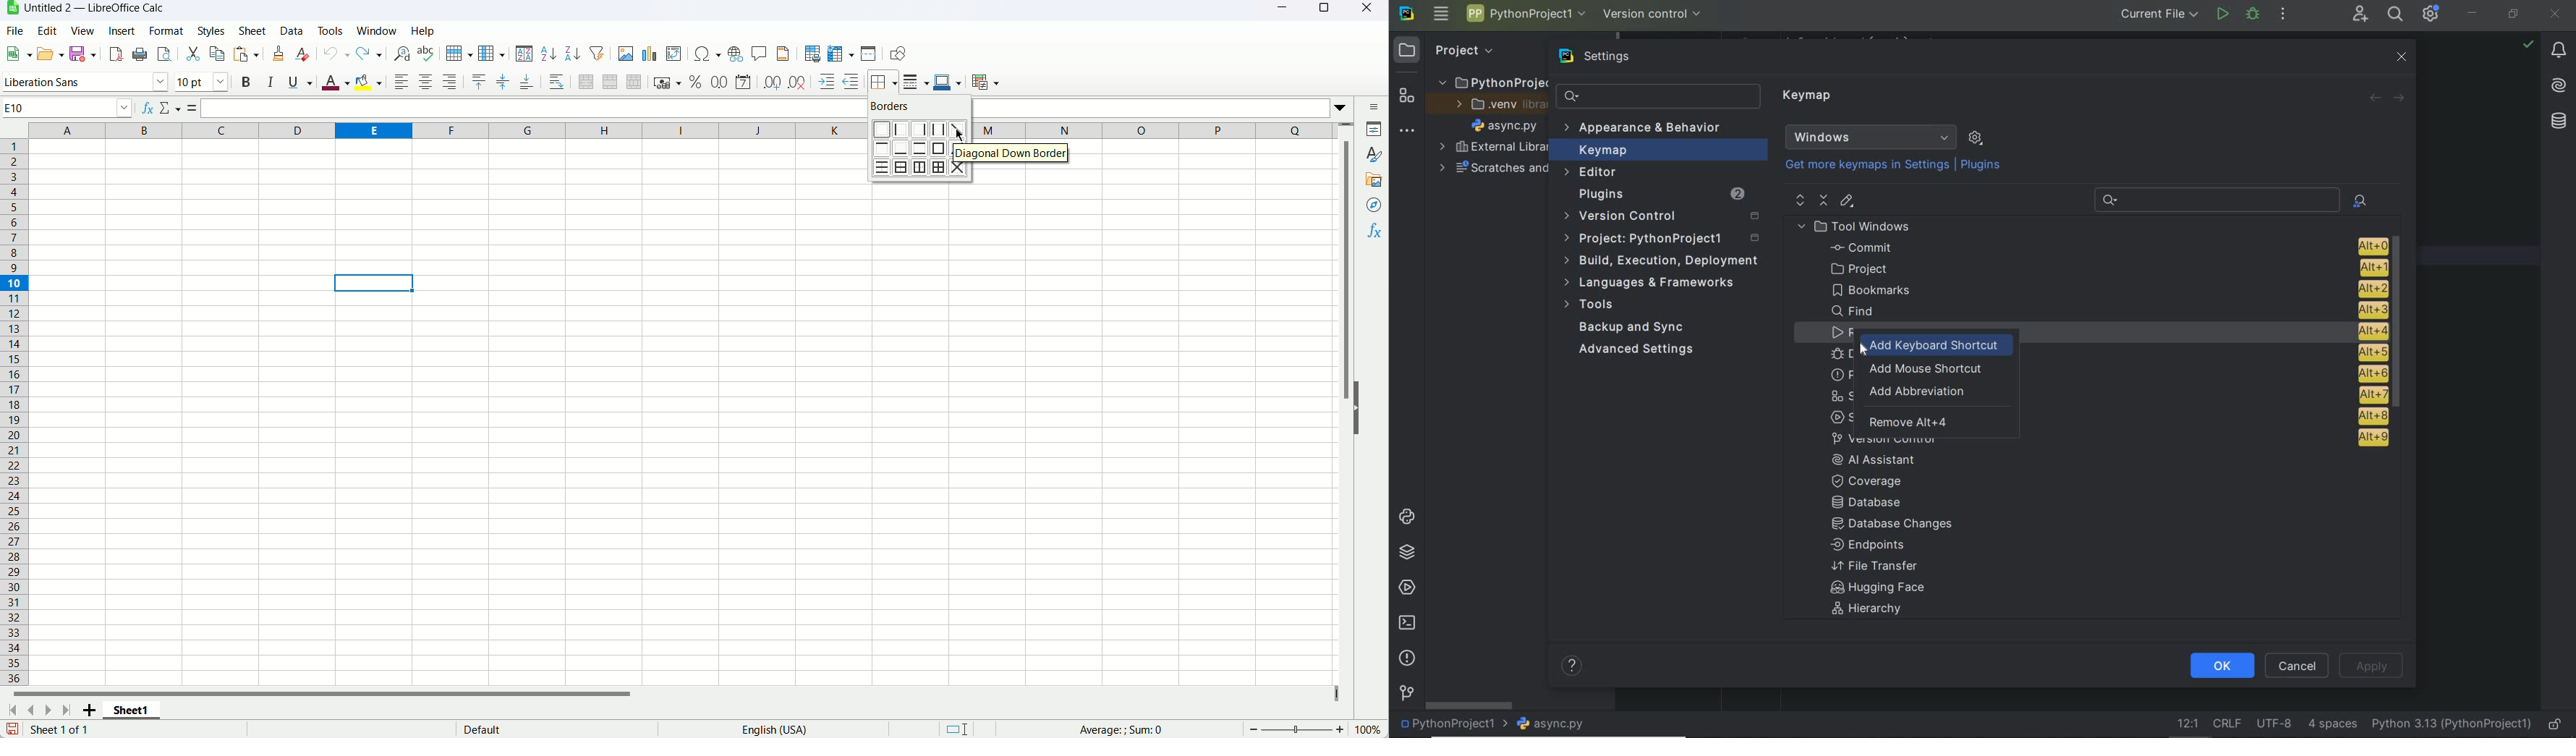  I want to click on Horizontal scroll bar, so click(341, 696).